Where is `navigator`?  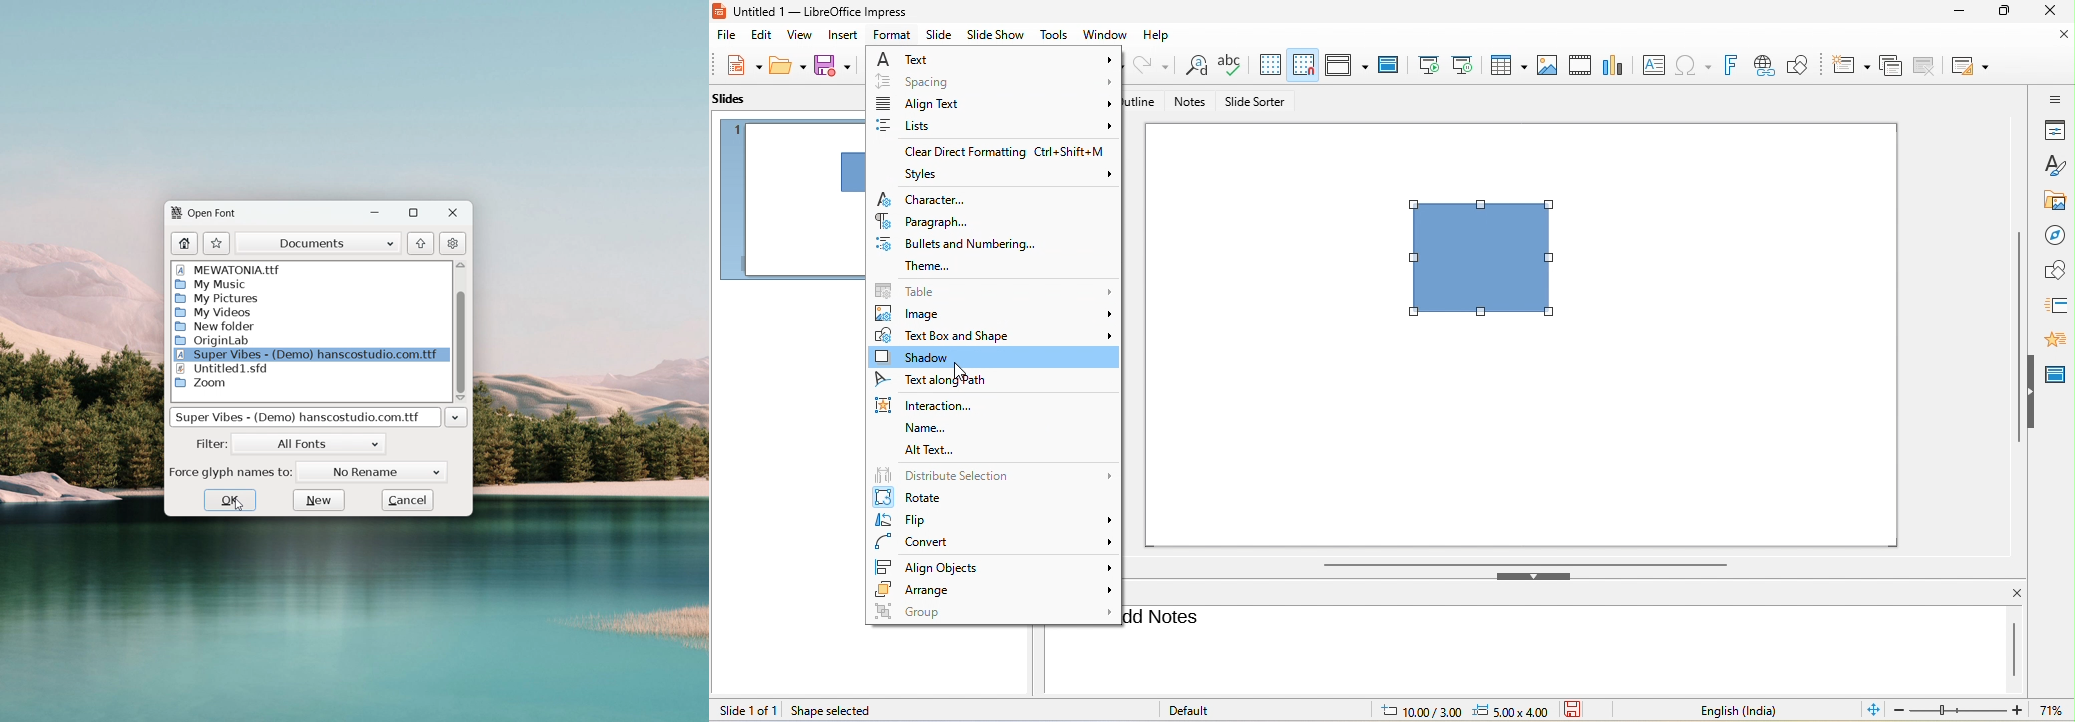
navigator is located at coordinates (2055, 232).